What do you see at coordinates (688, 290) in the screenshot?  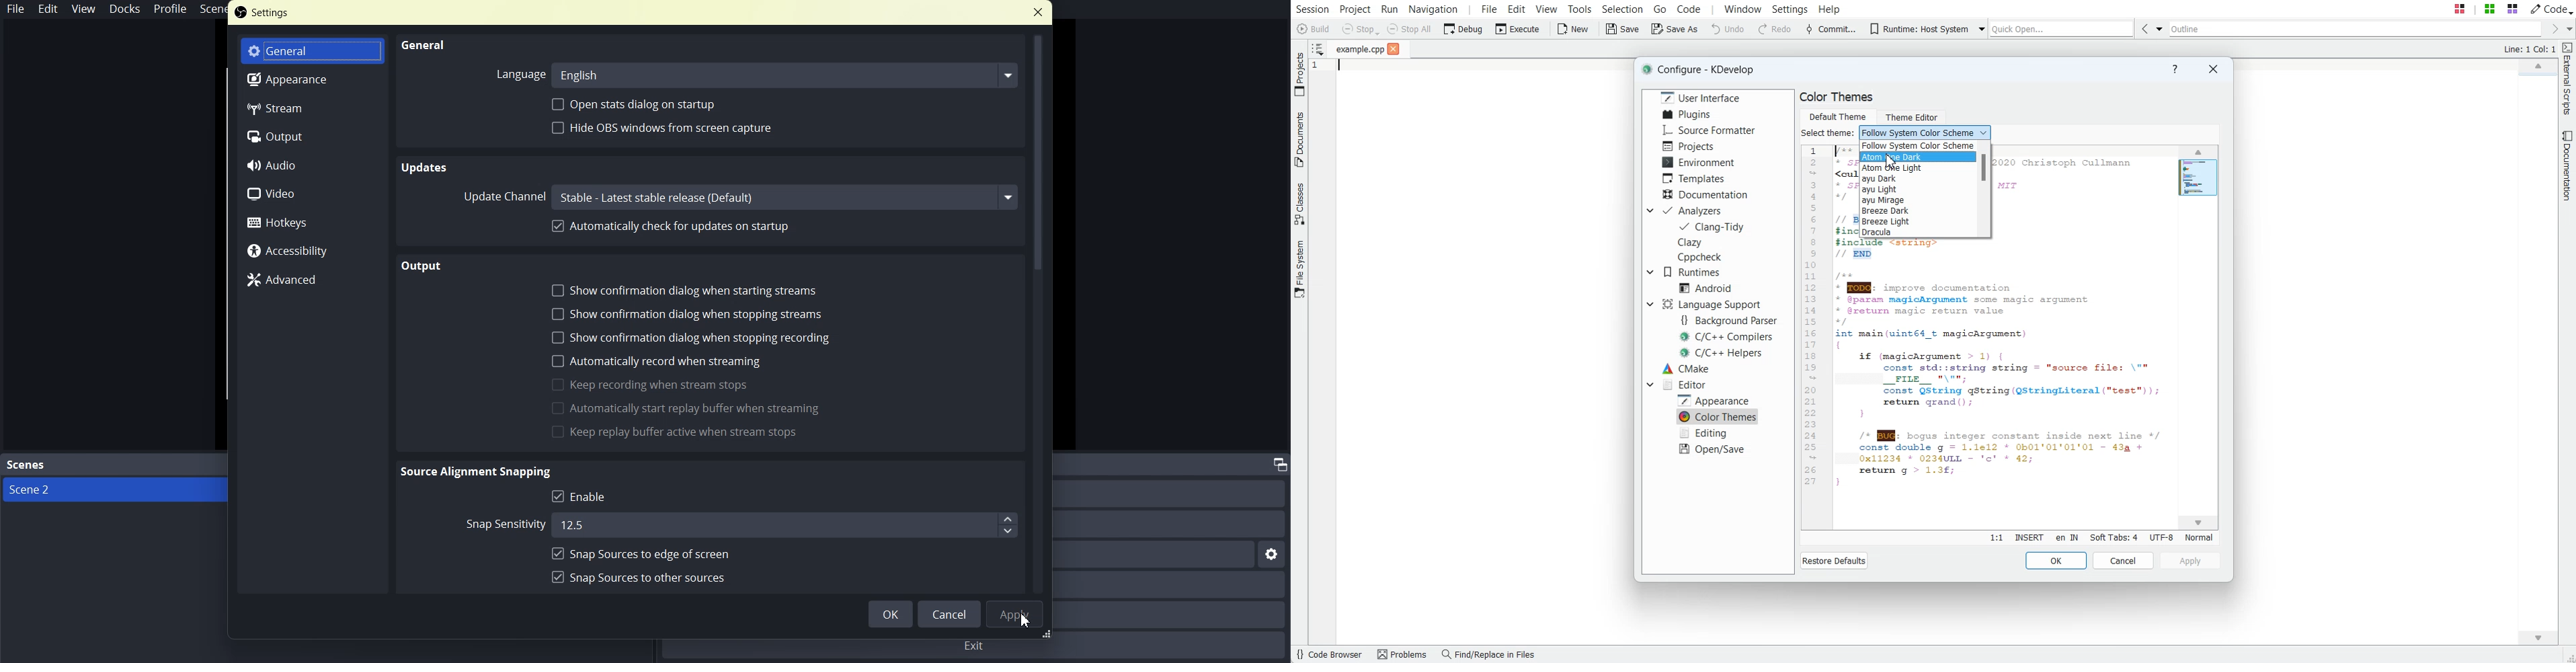 I see `Show configuration dialogue when starting stream` at bounding box center [688, 290].